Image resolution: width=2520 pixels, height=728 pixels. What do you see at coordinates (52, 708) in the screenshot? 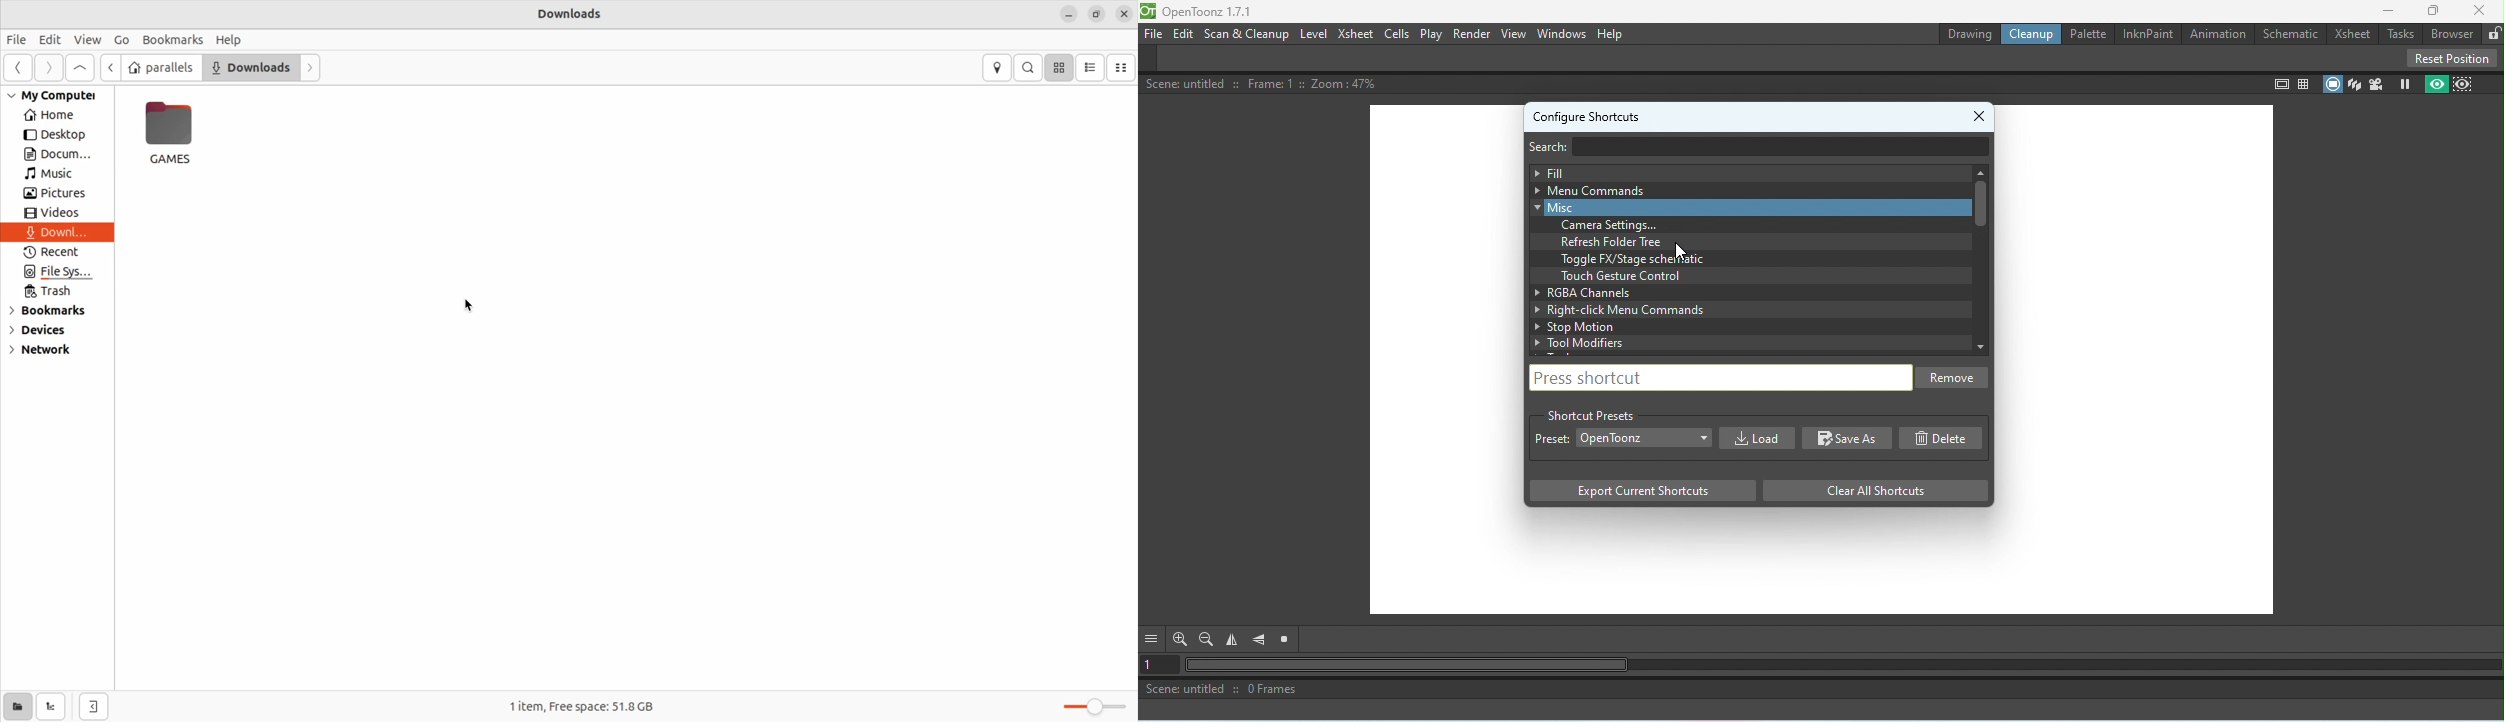
I see `show tree view` at bounding box center [52, 708].